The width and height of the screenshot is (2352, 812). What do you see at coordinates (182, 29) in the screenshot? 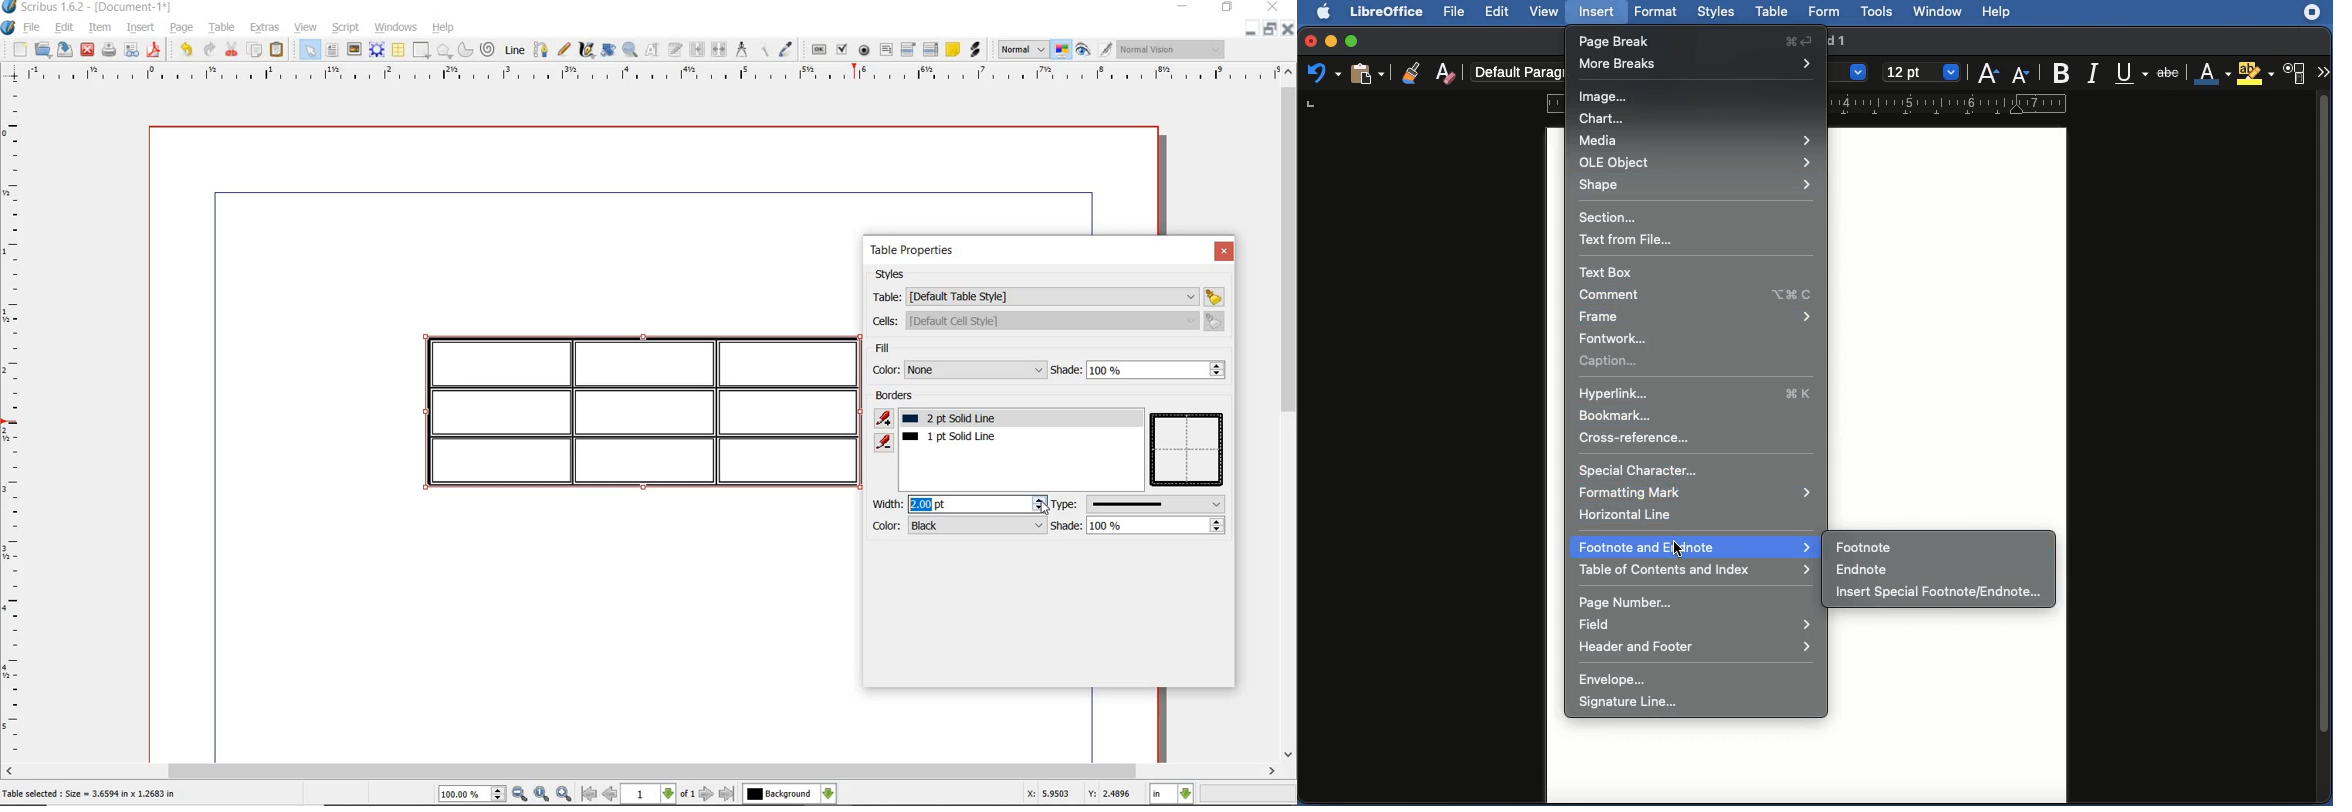
I see `page` at bounding box center [182, 29].